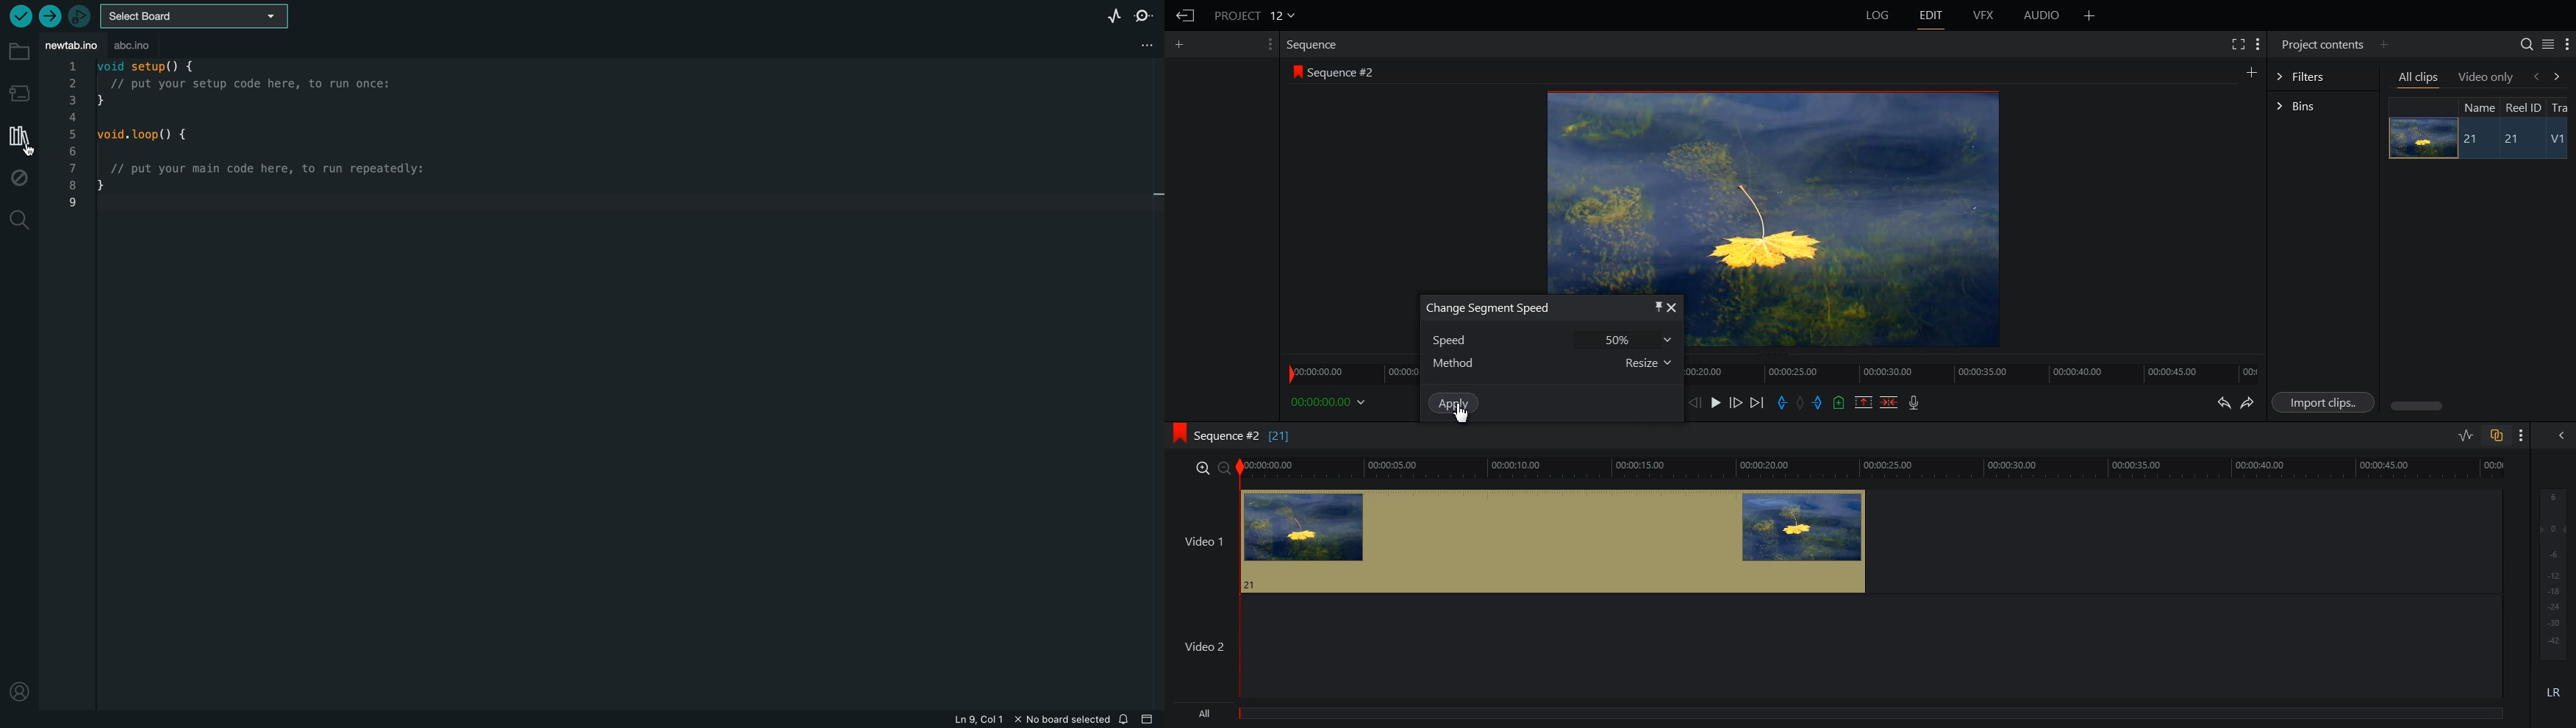 Image resolution: width=2576 pixels, height=728 pixels. I want to click on logo, so click(1175, 431).